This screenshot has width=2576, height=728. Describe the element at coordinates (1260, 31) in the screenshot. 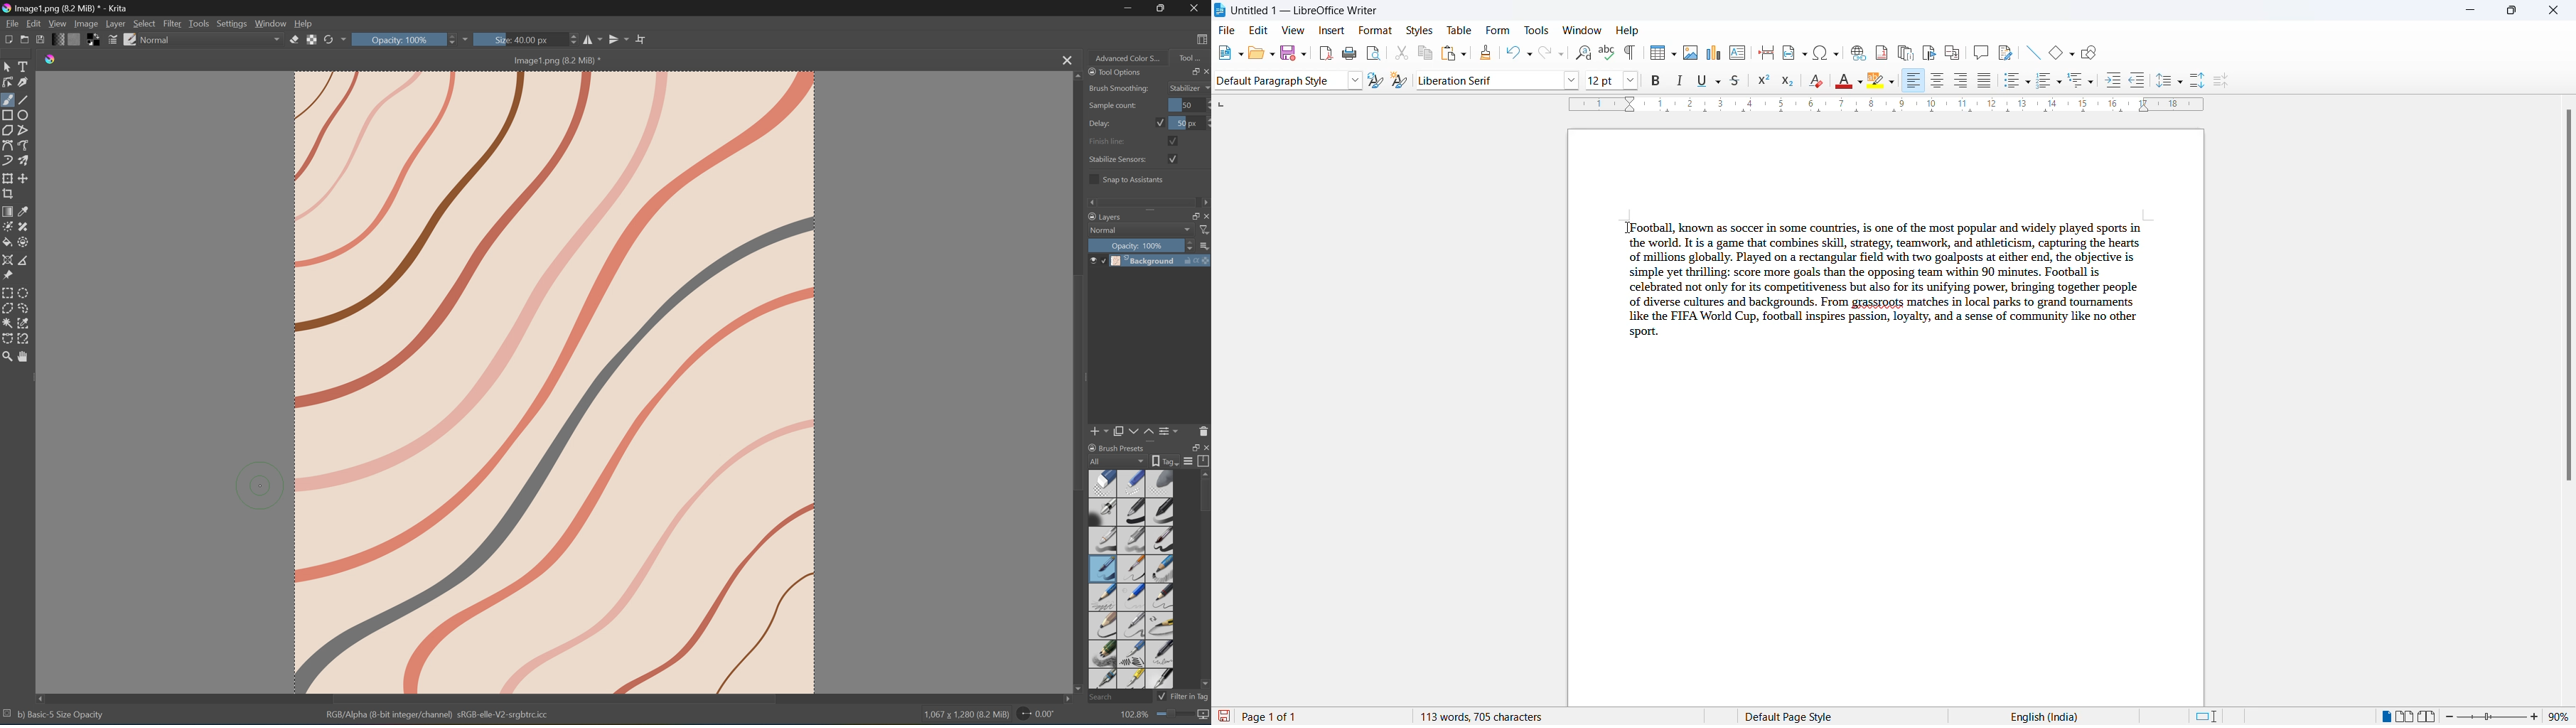

I see `edit` at that location.